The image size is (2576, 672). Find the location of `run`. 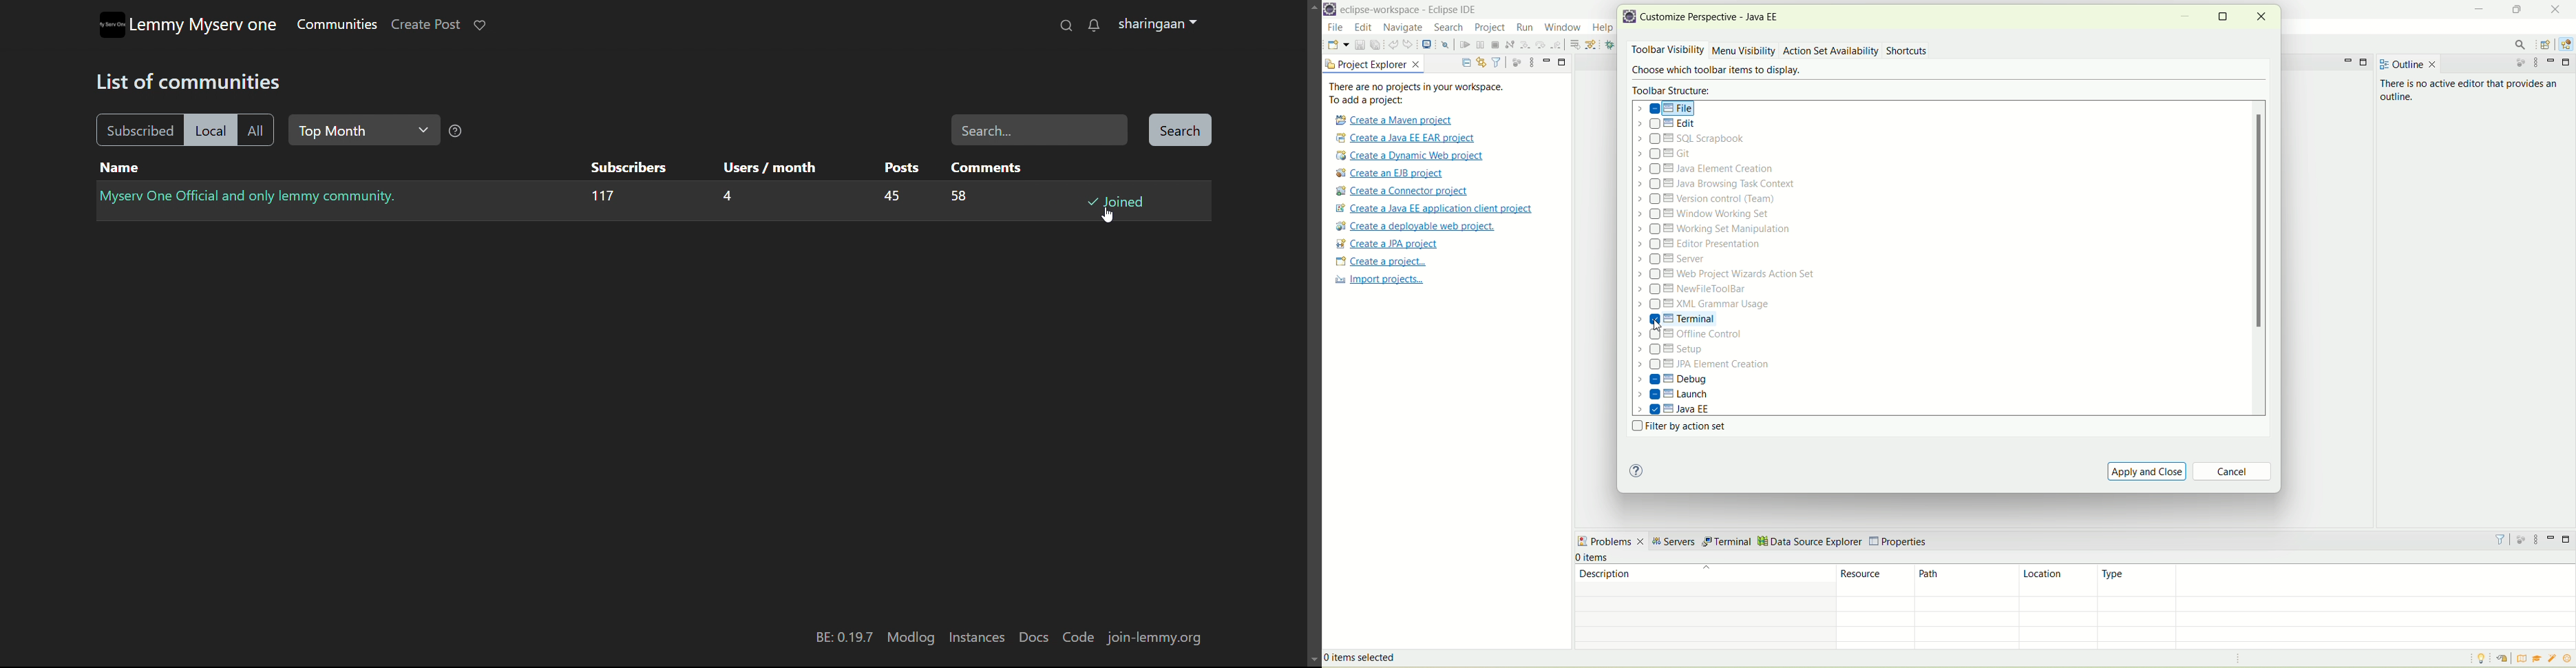

run is located at coordinates (1526, 27).